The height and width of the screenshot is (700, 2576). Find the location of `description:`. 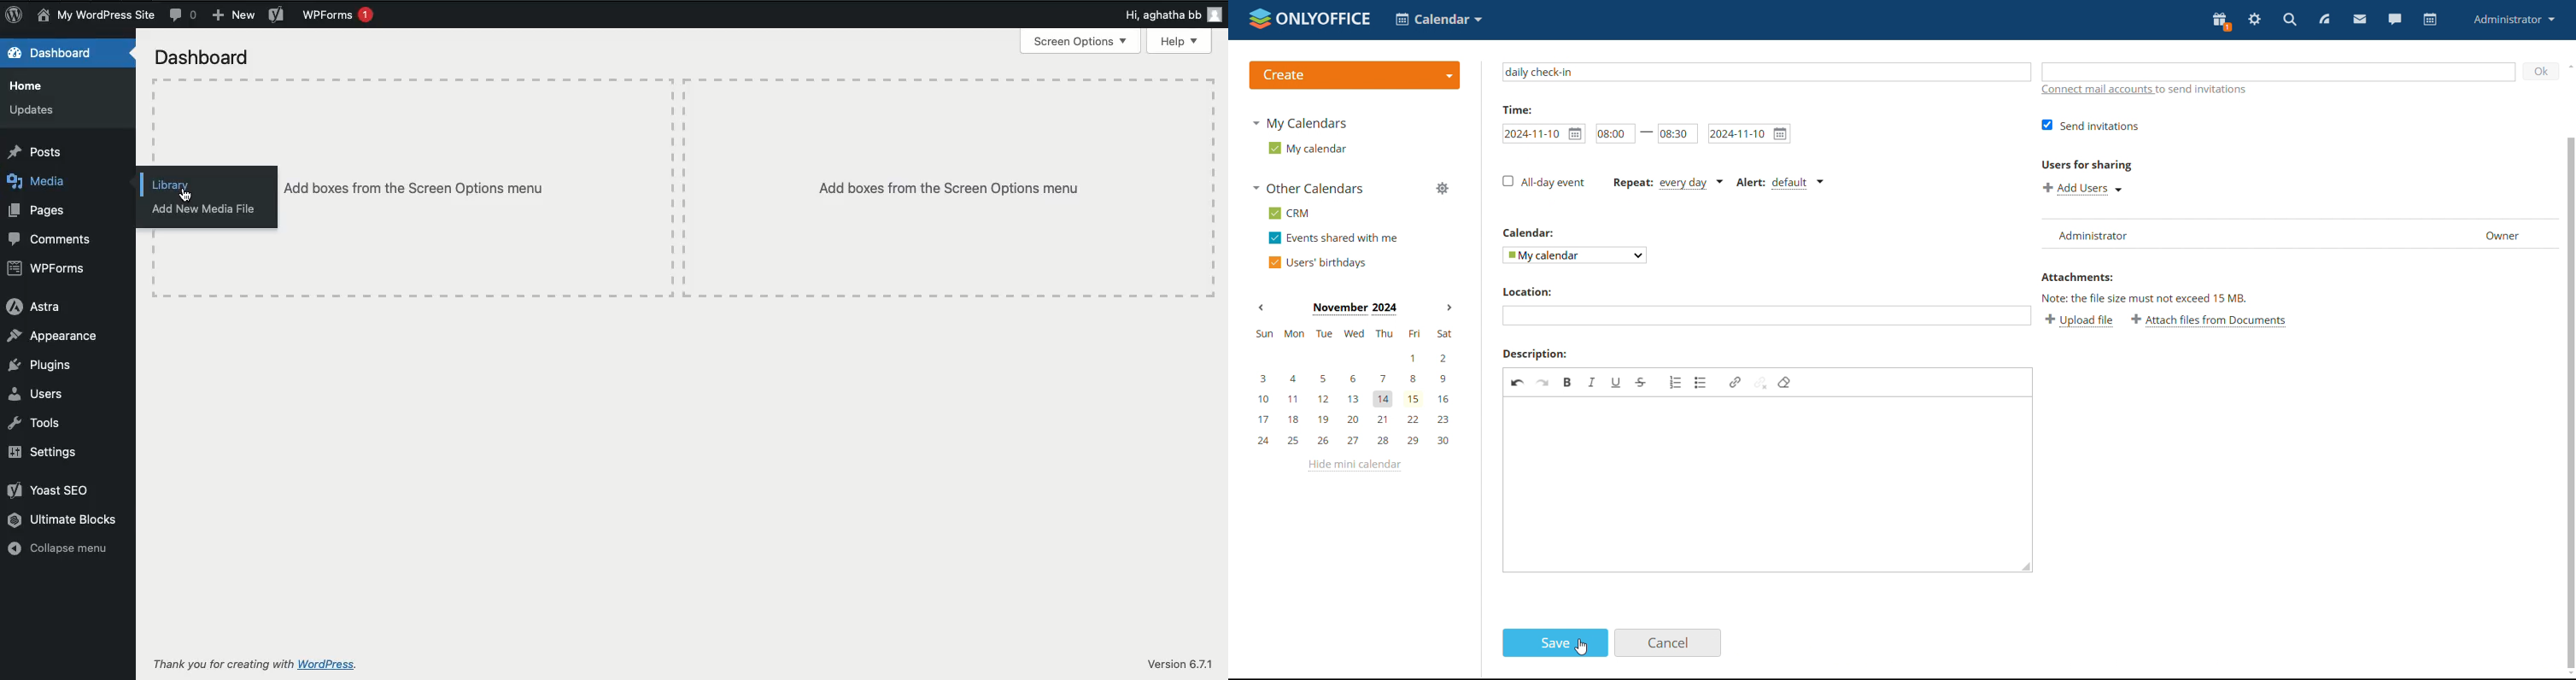

description: is located at coordinates (1540, 352).